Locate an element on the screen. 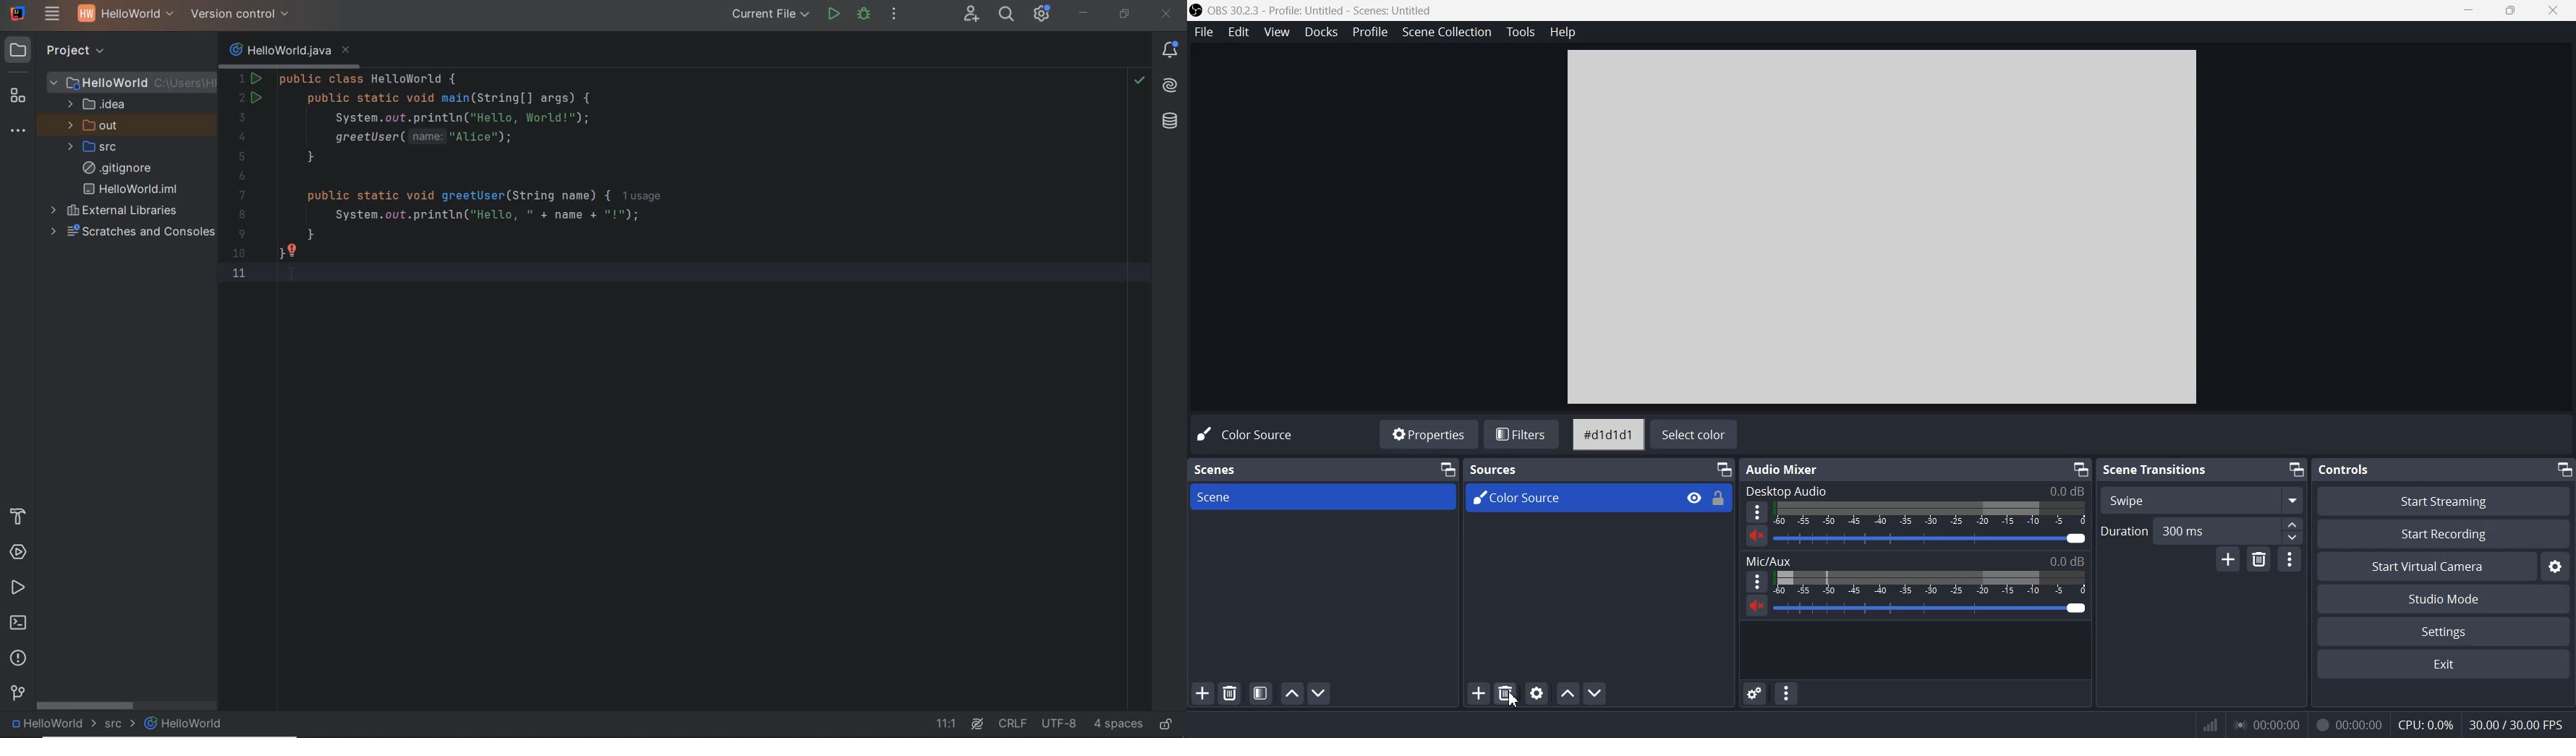 This screenshot has height=756, width=2576. Scene Collection is located at coordinates (1447, 33).